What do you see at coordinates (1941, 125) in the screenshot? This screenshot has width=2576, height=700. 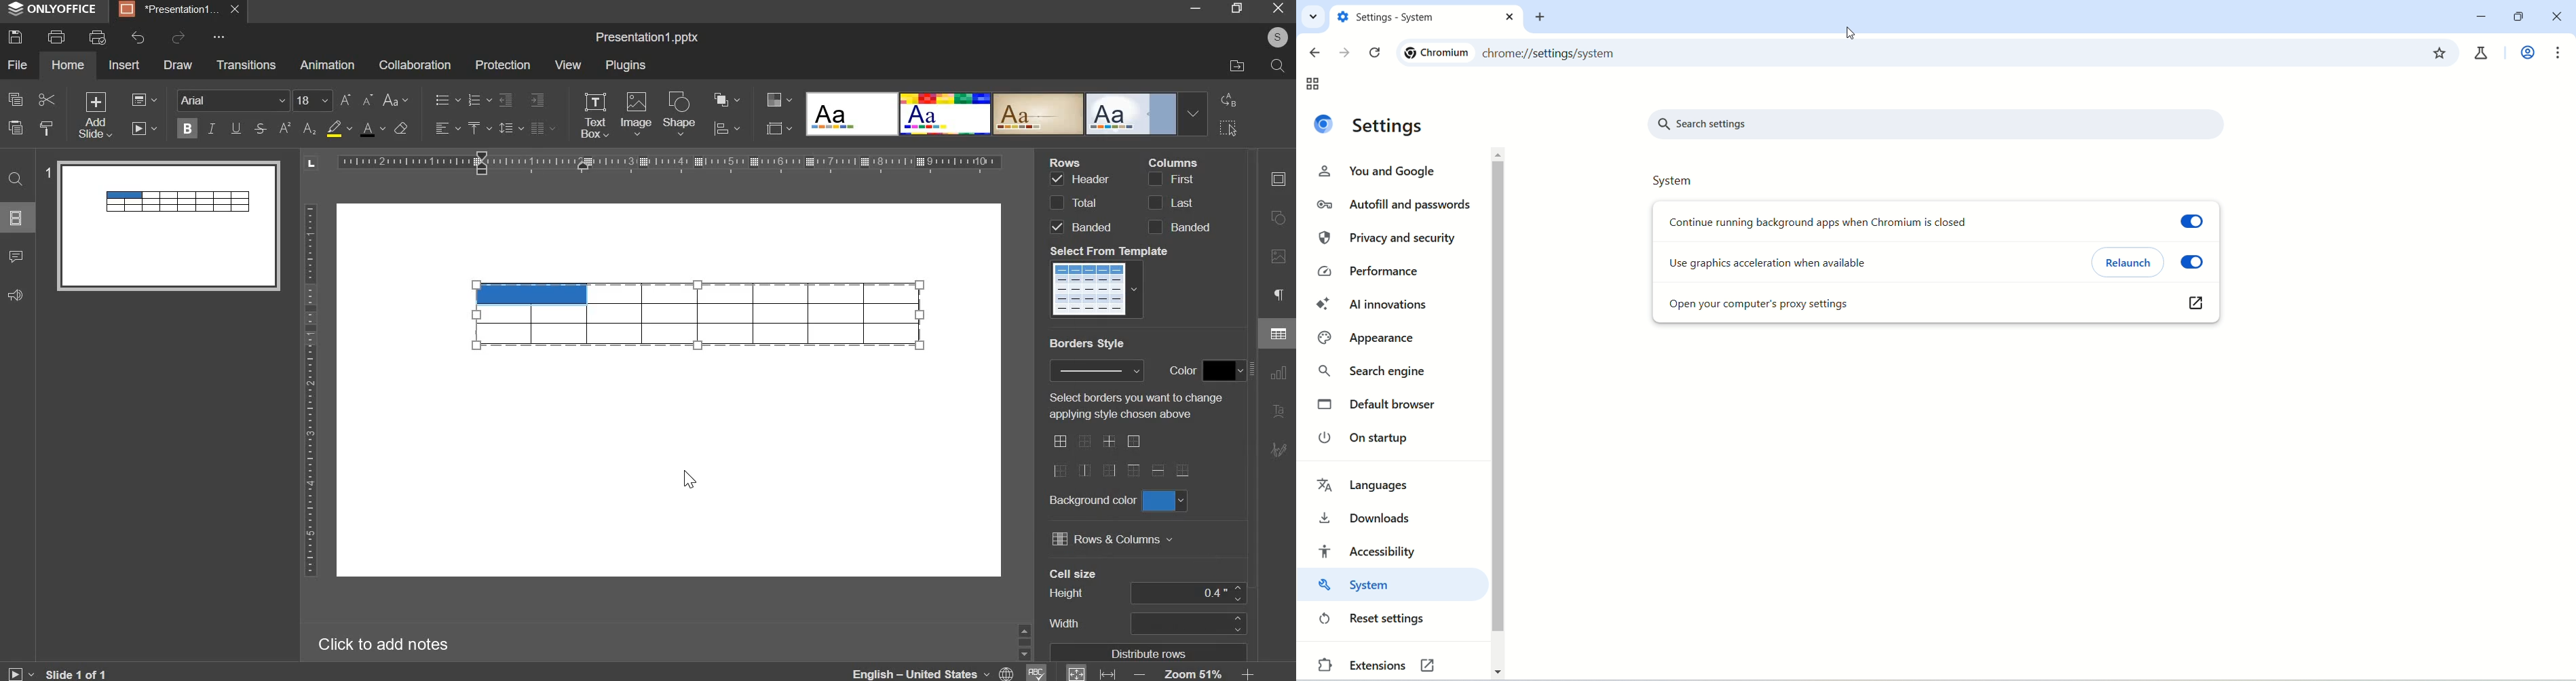 I see `search settings` at bounding box center [1941, 125].